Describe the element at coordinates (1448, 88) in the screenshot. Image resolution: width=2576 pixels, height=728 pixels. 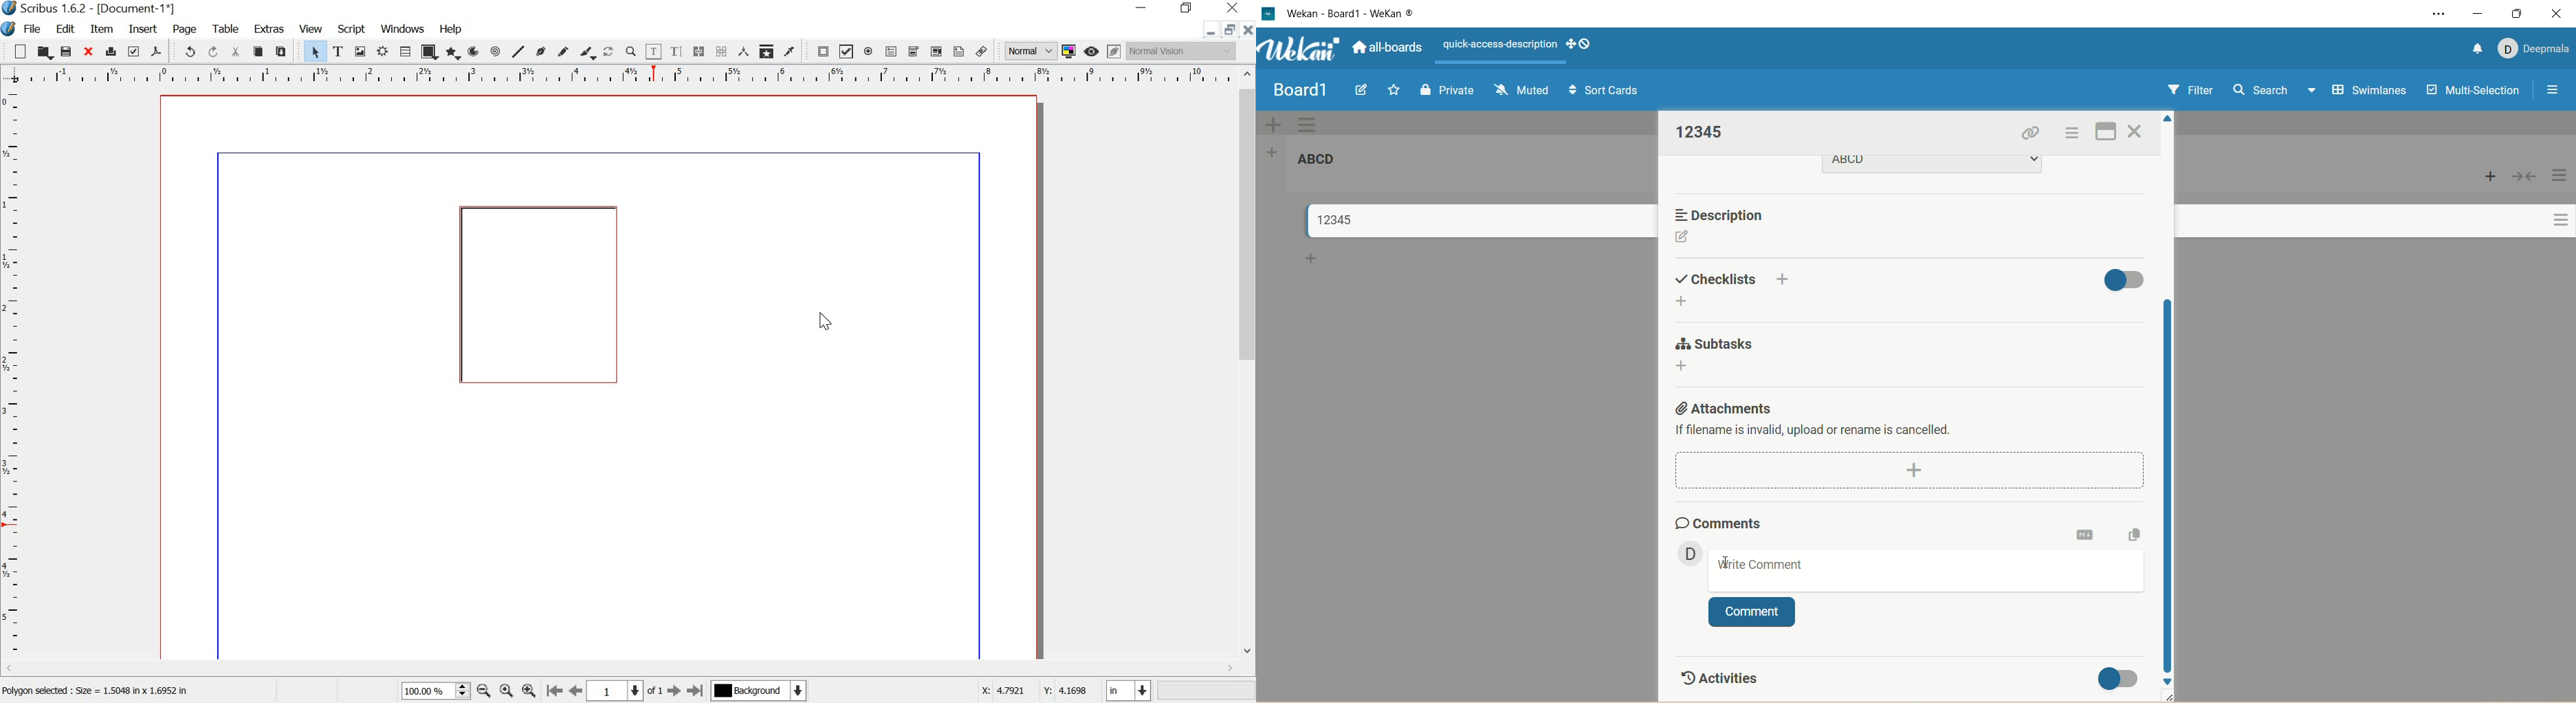
I see `private` at that location.